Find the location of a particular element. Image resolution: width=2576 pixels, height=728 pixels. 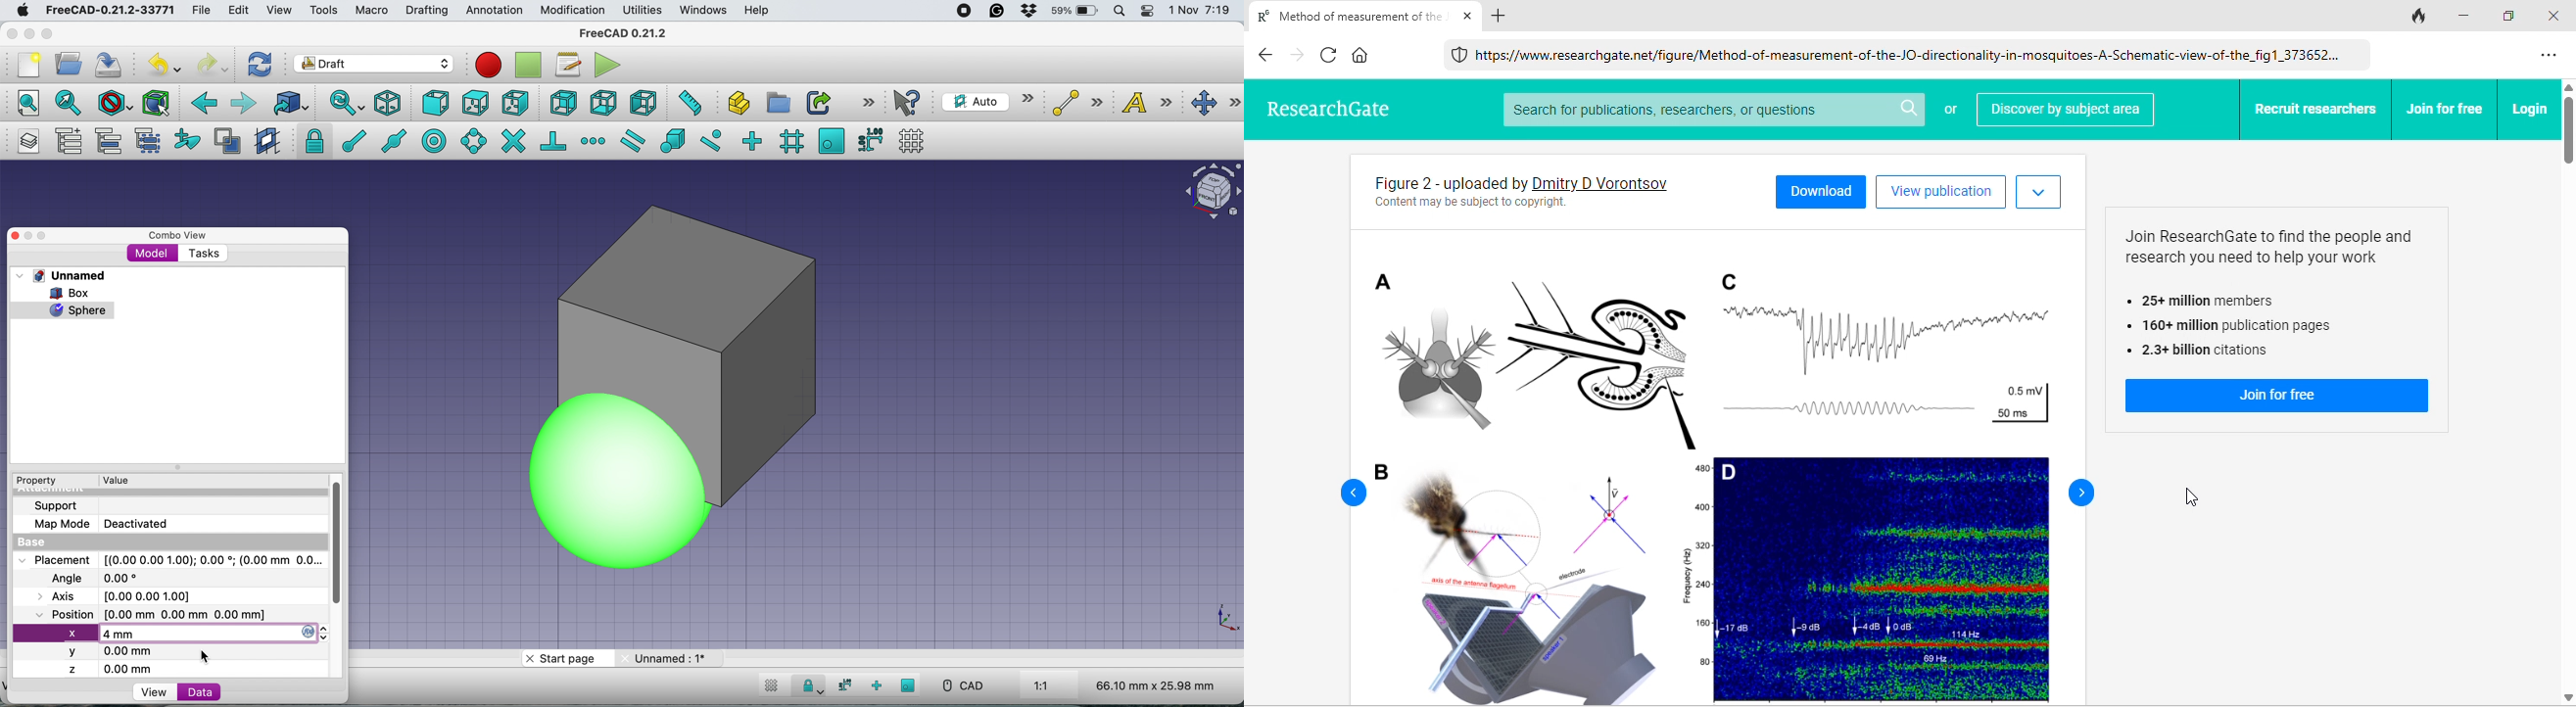

sync view is located at coordinates (341, 104).